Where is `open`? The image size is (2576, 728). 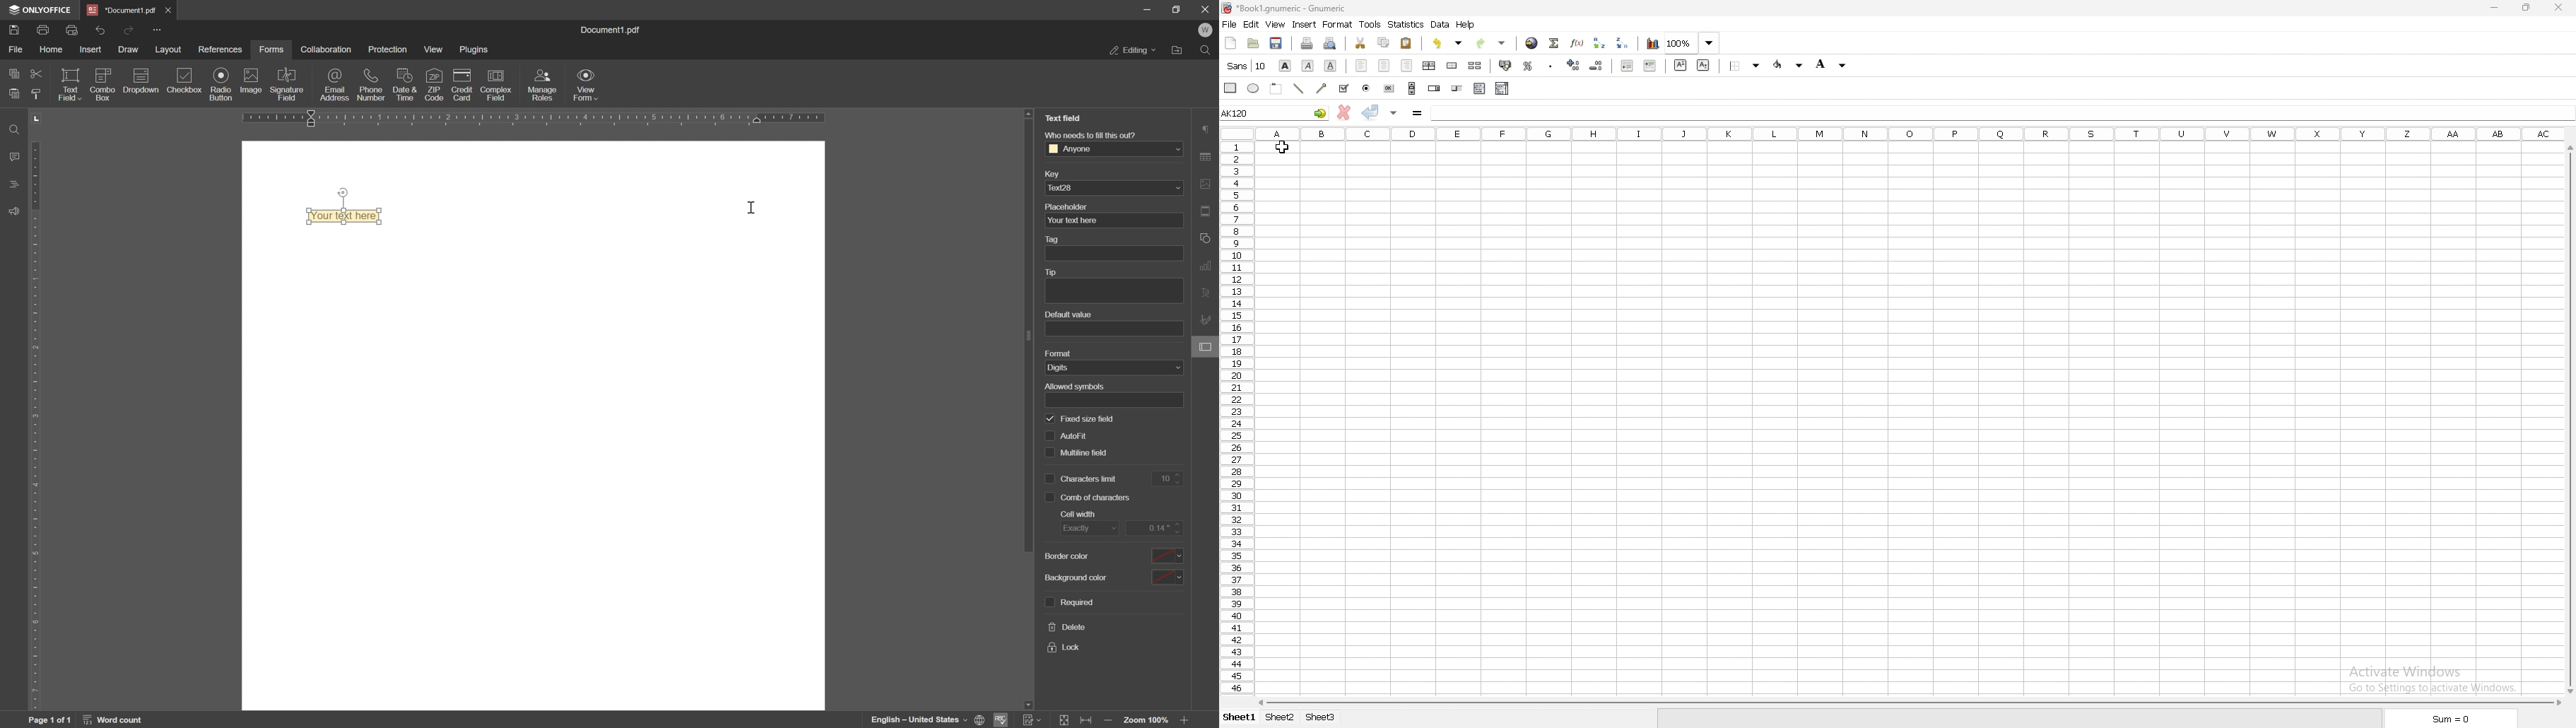 open is located at coordinates (1254, 43).